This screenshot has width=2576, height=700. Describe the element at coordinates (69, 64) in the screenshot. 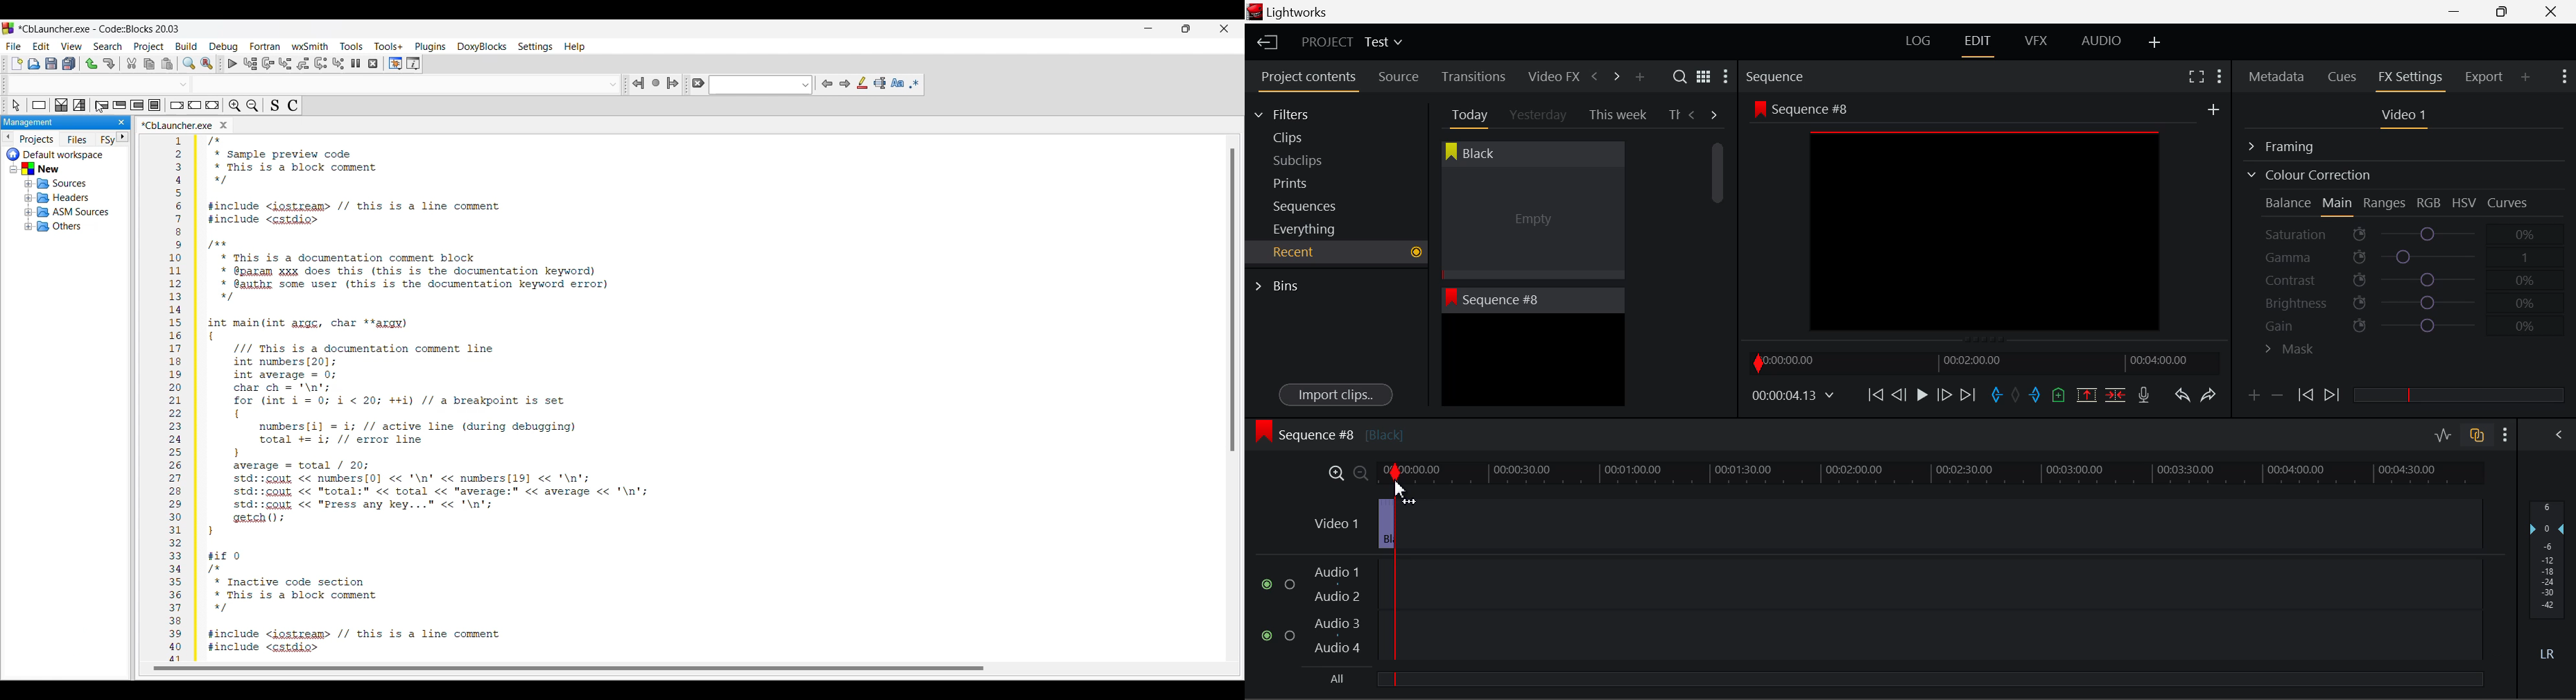

I see `Save everything` at that location.